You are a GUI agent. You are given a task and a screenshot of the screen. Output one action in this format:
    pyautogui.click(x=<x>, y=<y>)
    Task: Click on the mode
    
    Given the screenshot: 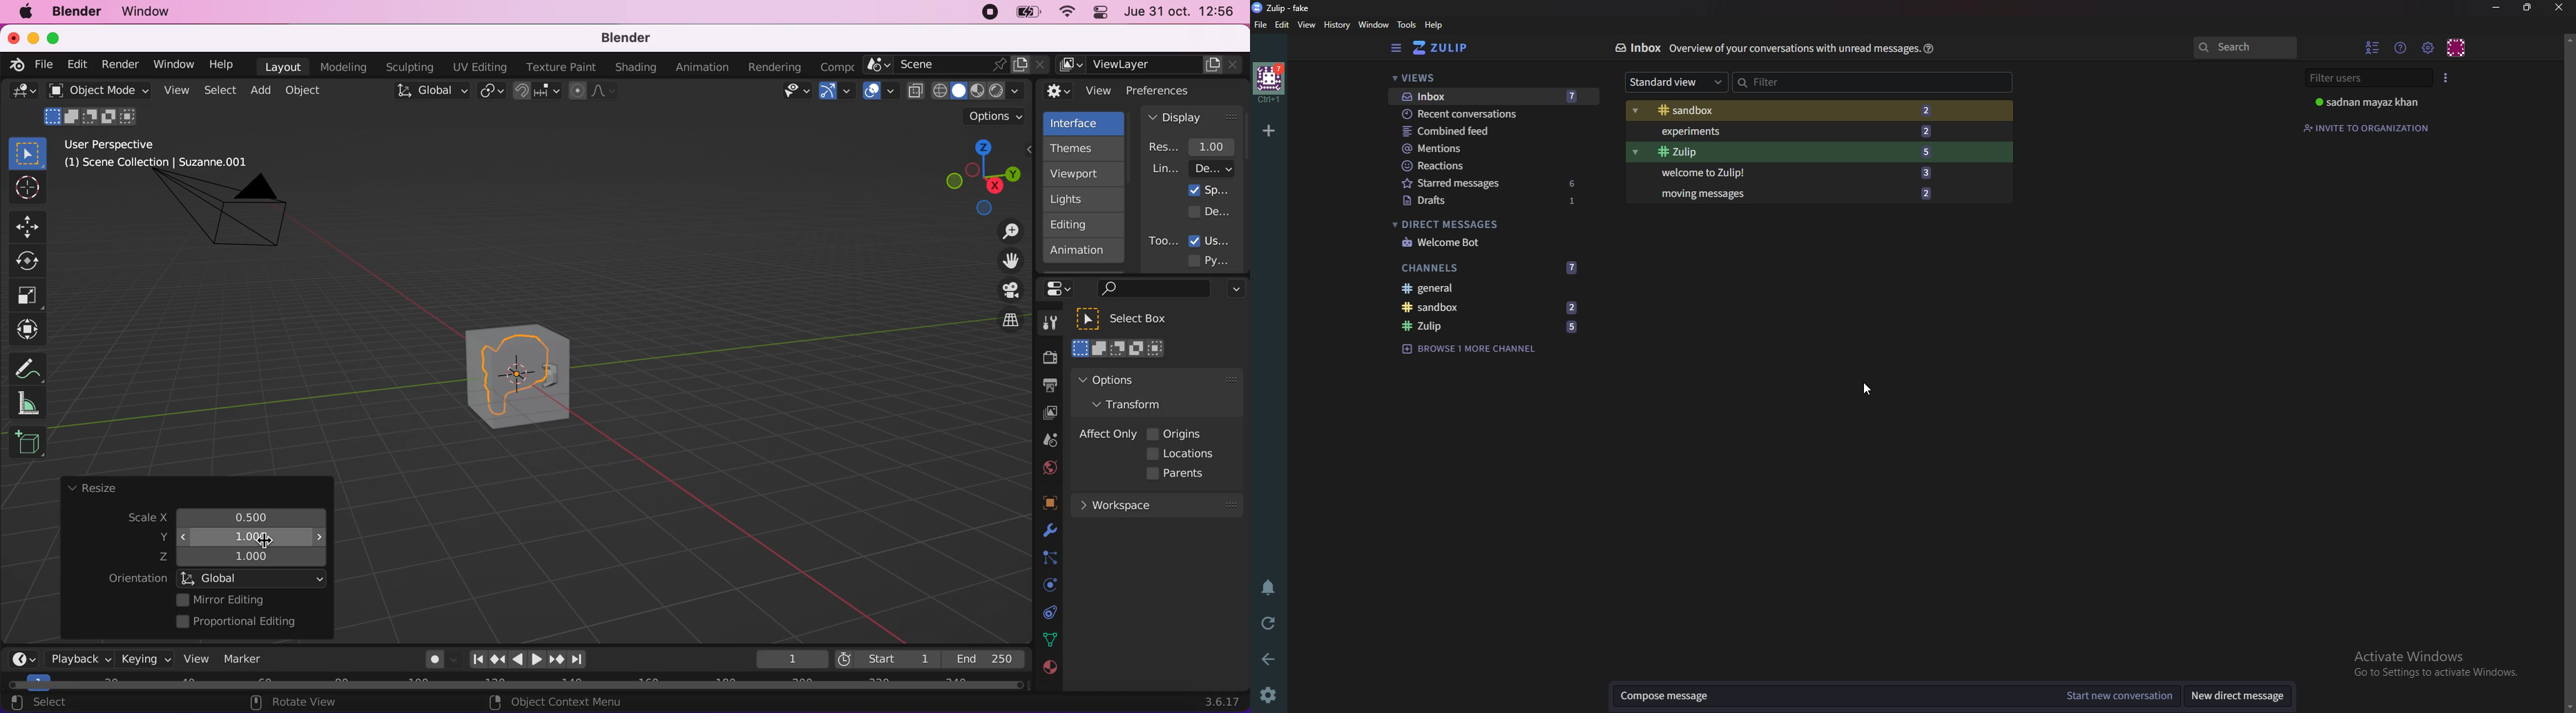 What is the action you would take?
    pyautogui.click(x=92, y=115)
    